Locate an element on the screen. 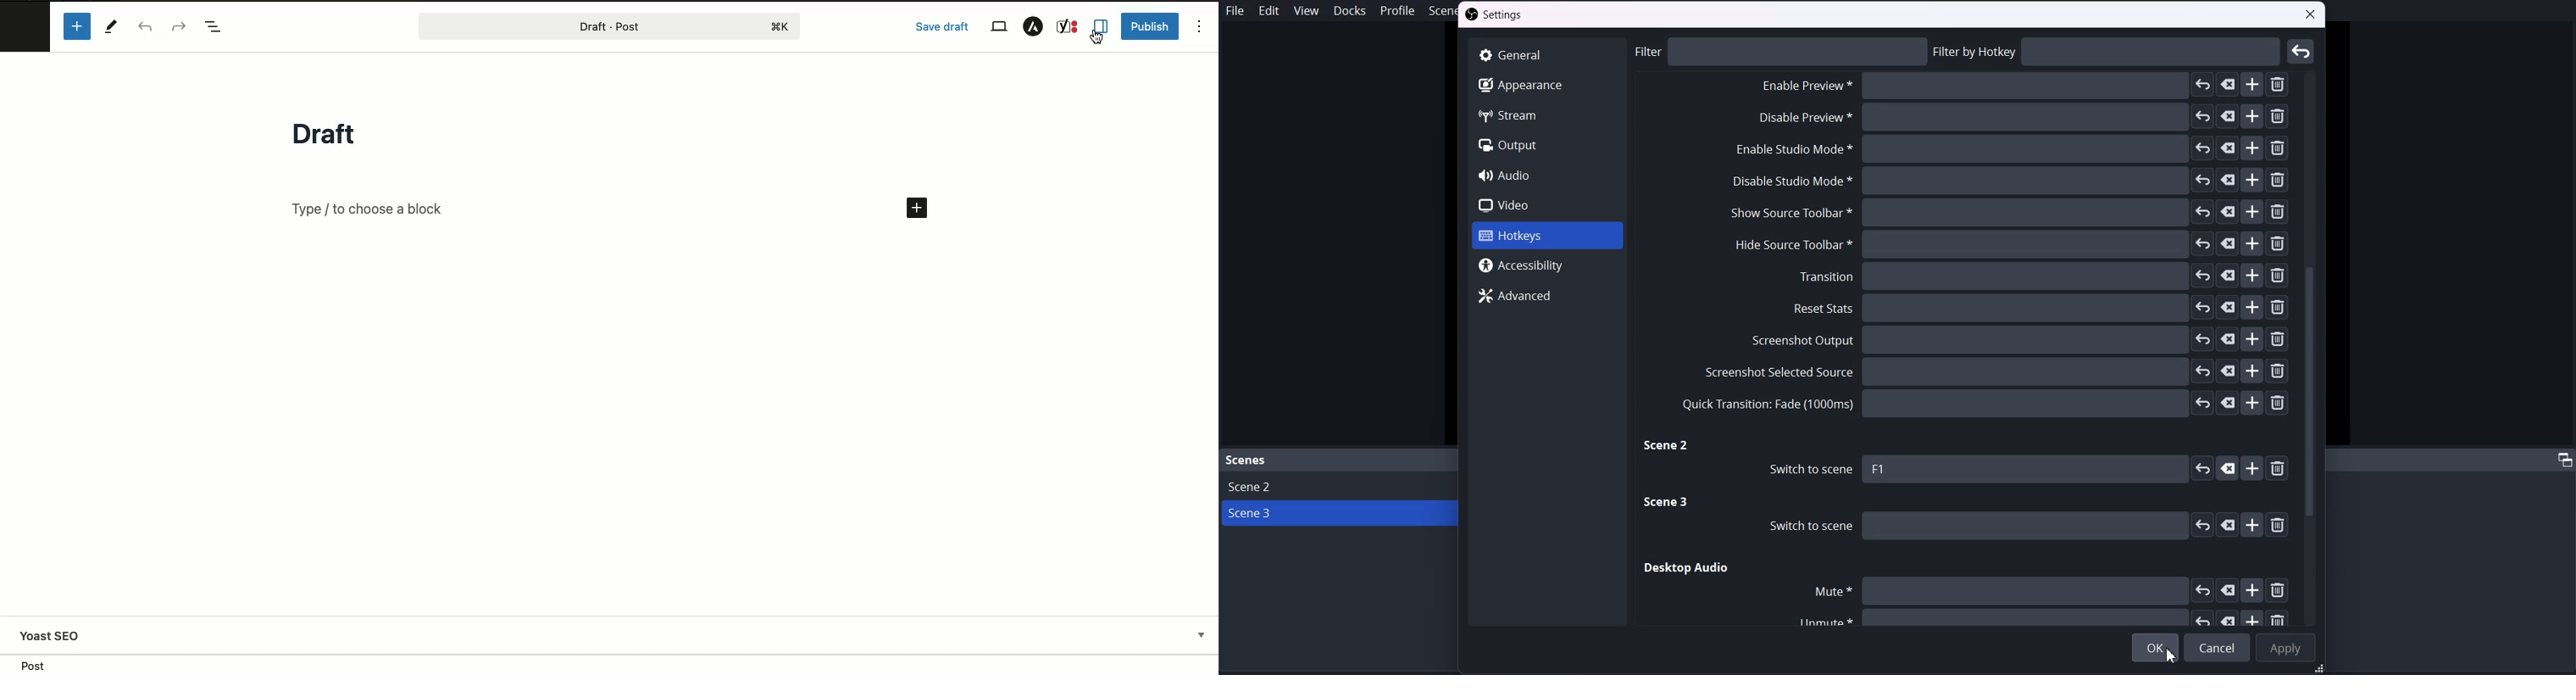 The height and width of the screenshot is (700, 2576). mute is located at coordinates (2048, 590).